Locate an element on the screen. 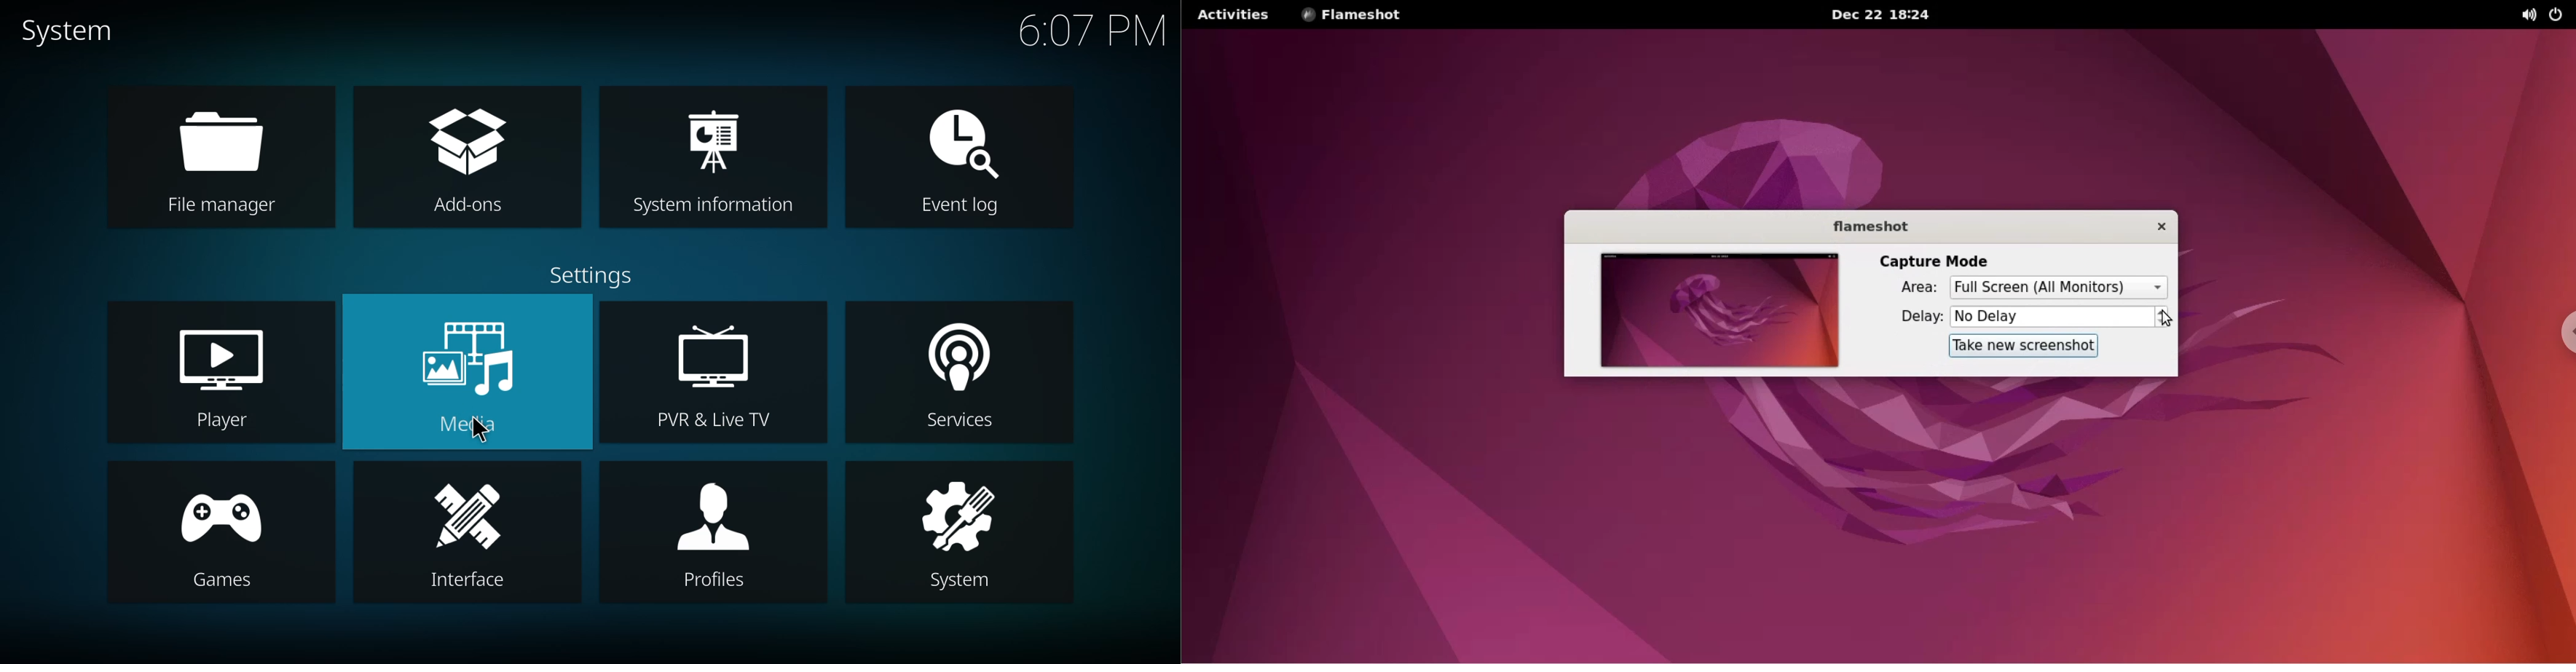 The height and width of the screenshot is (672, 2576). delay: is located at coordinates (1911, 316).